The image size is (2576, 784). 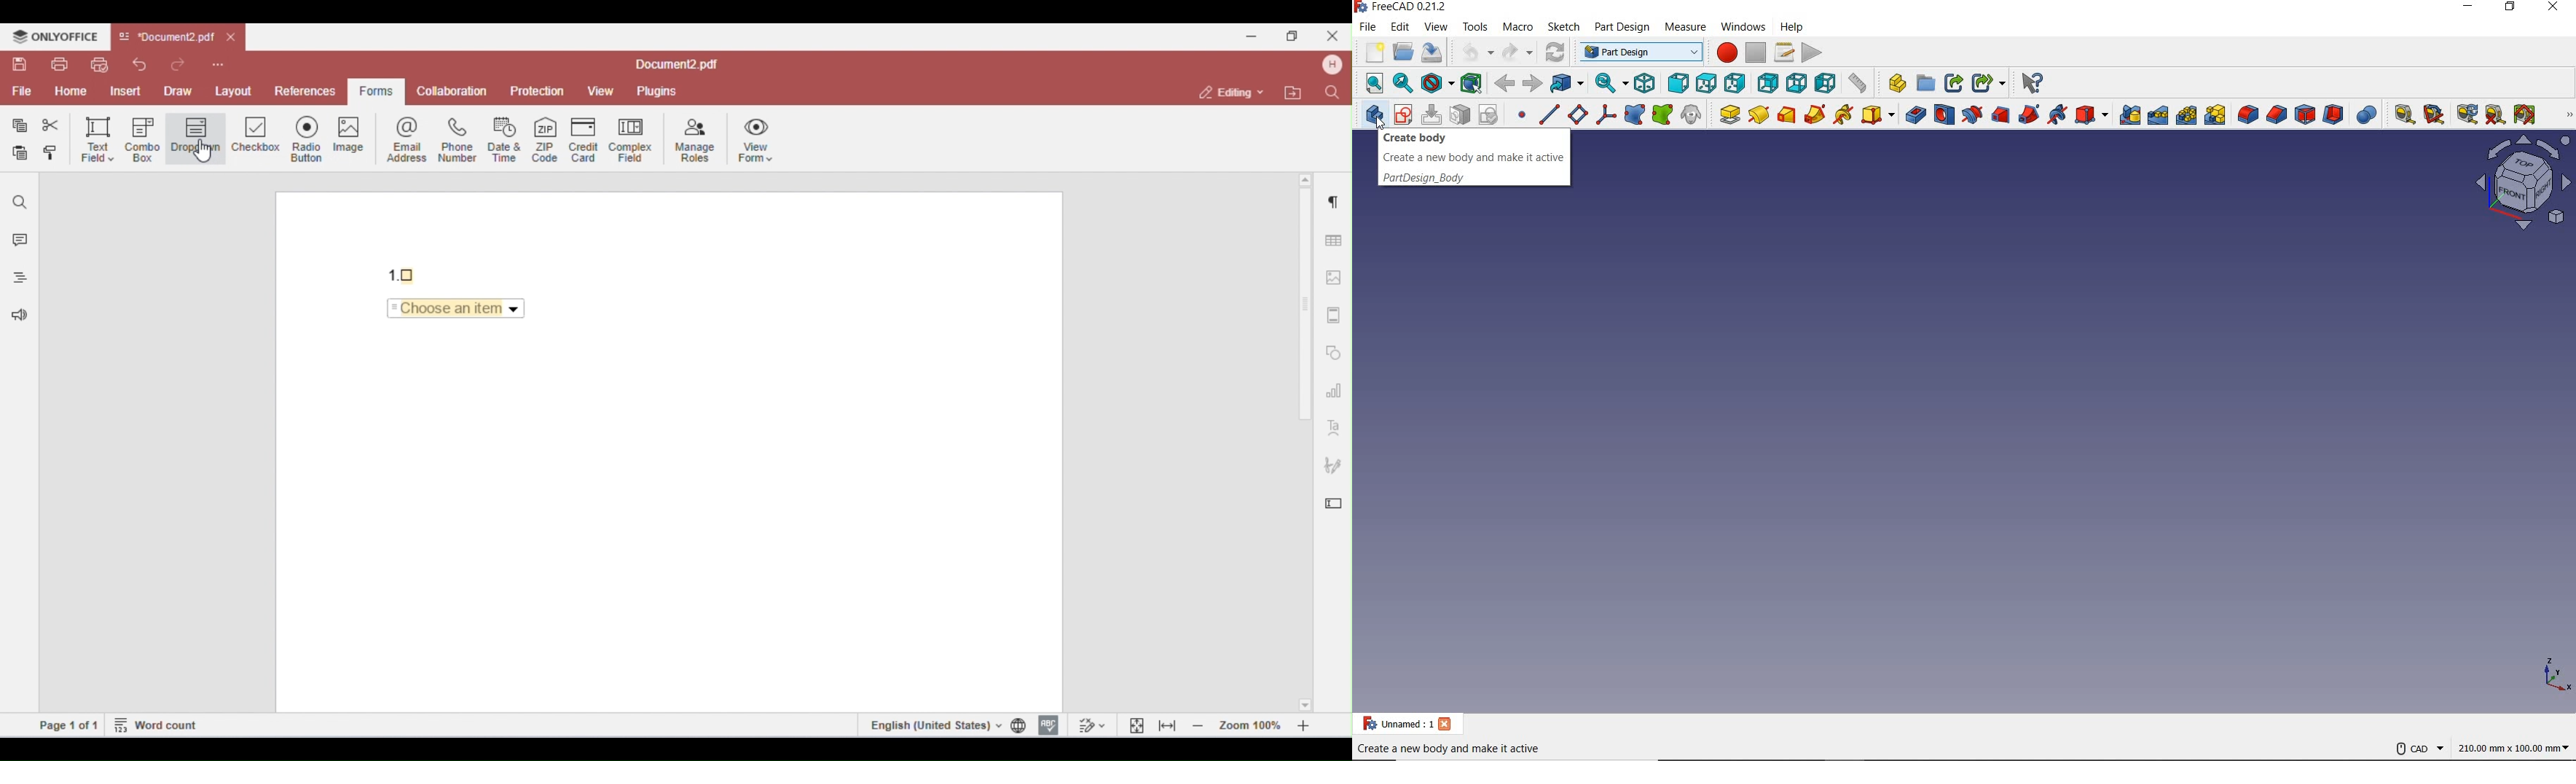 I want to click on DRAFT, so click(x=2306, y=113).